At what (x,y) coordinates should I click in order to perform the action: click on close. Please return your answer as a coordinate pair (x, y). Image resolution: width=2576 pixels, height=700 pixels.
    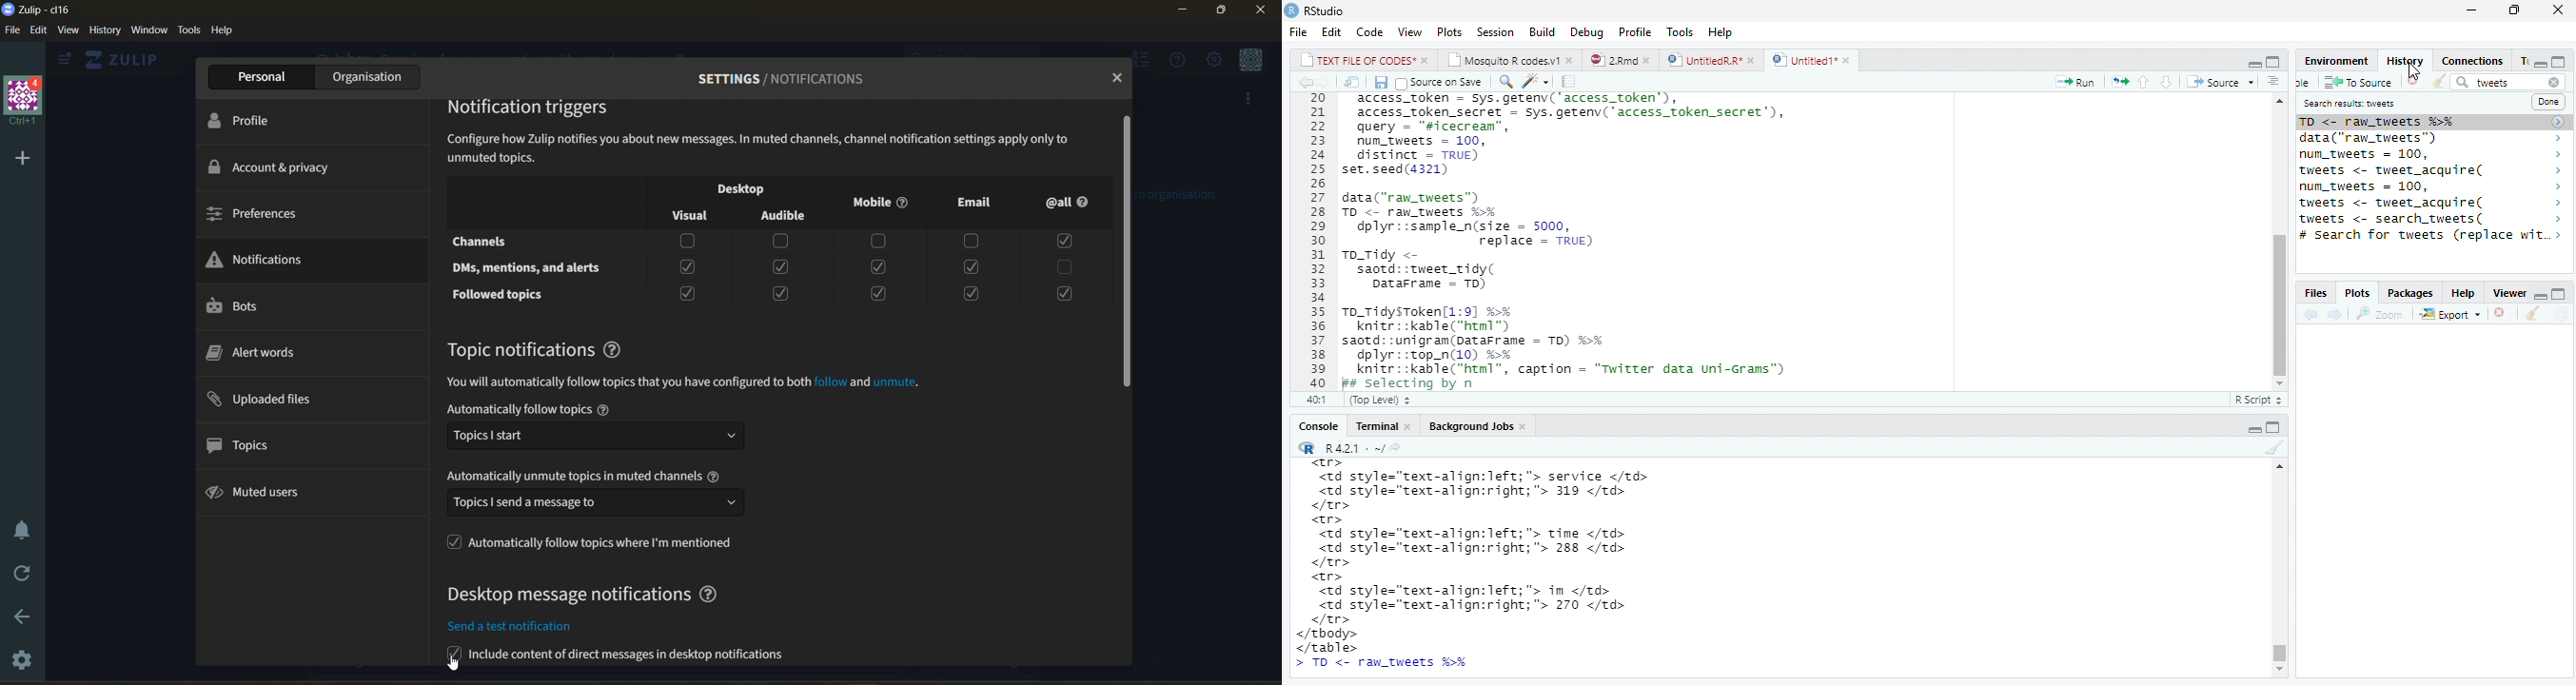
    Looking at the image, I should click on (2561, 11).